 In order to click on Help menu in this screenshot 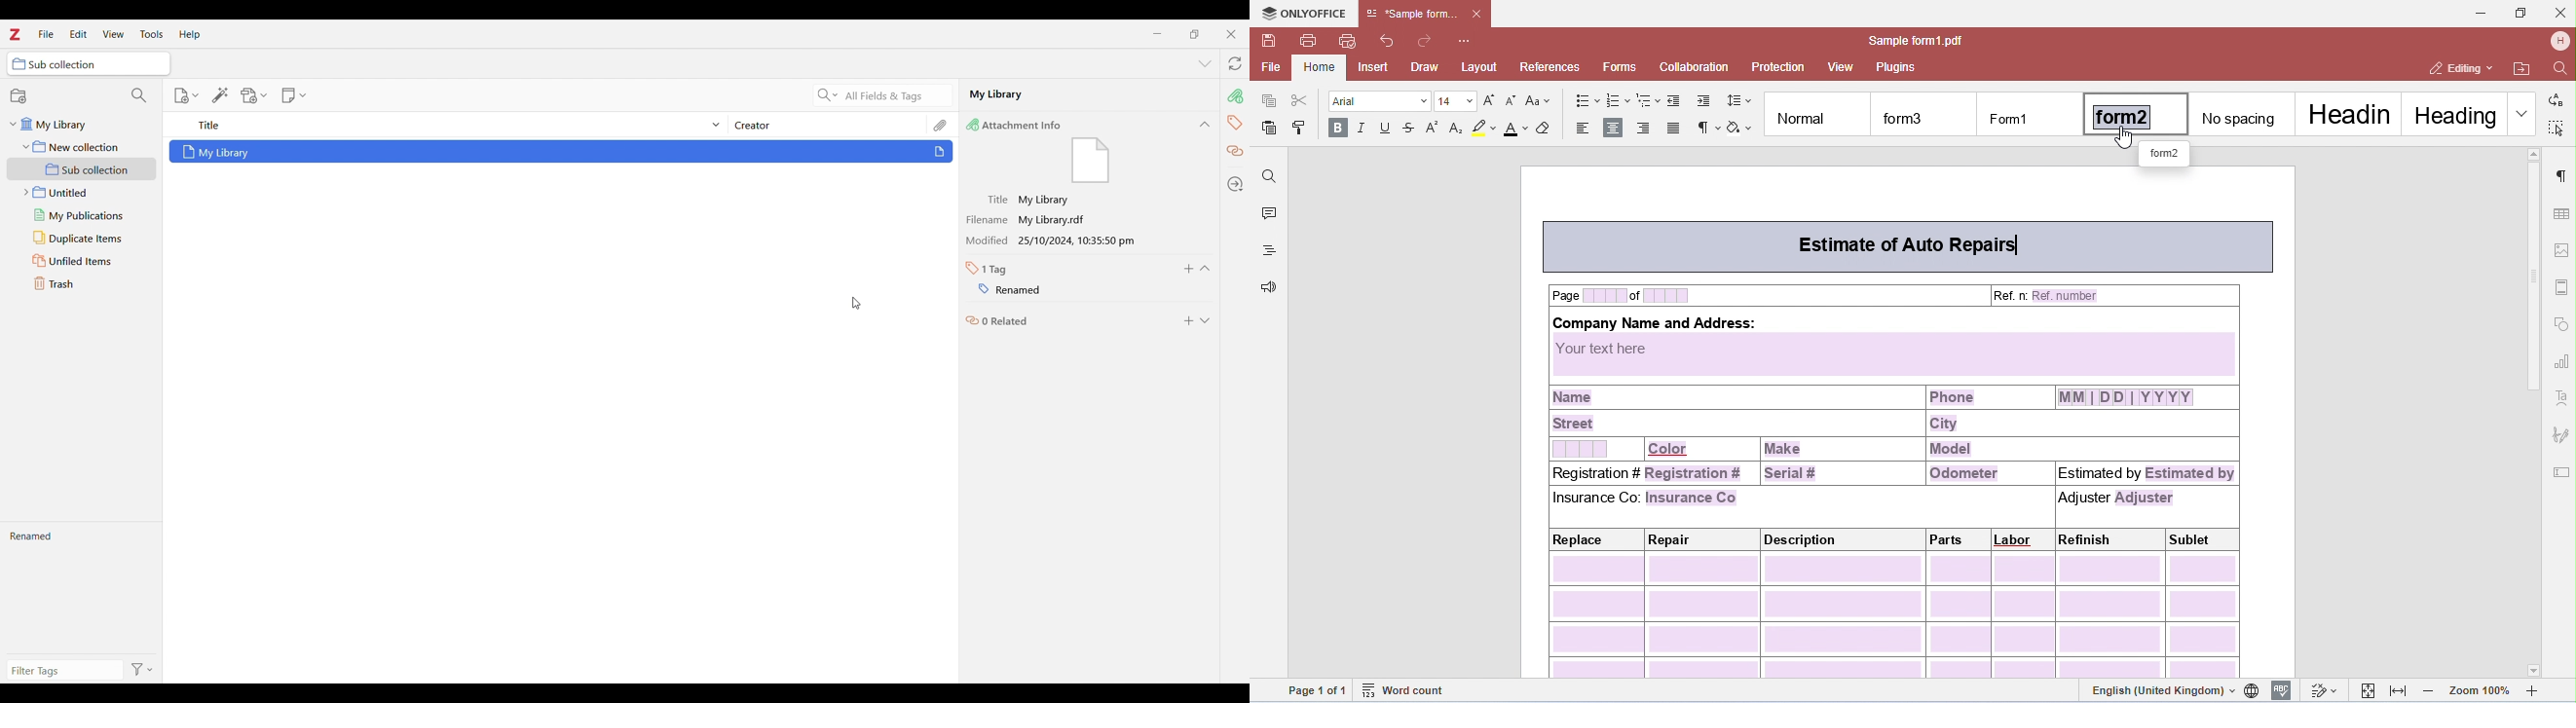, I will do `click(190, 34)`.